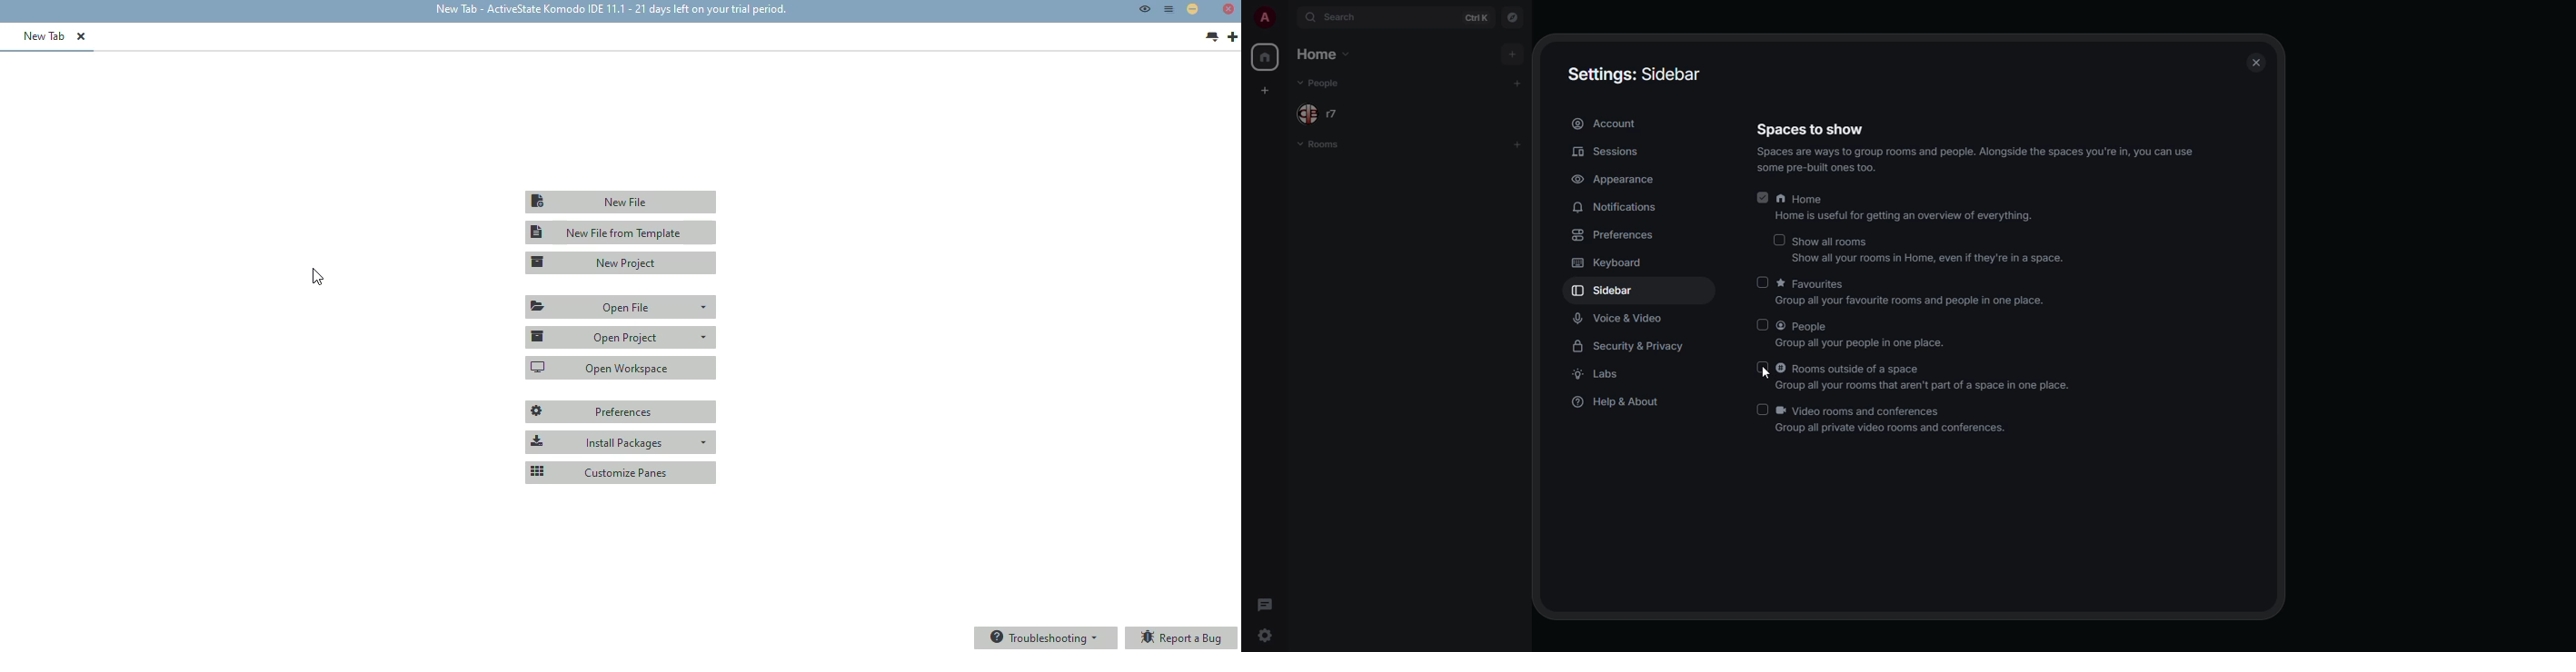 This screenshot has width=2576, height=672. What do you see at coordinates (1604, 375) in the screenshot?
I see `labs` at bounding box center [1604, 375].